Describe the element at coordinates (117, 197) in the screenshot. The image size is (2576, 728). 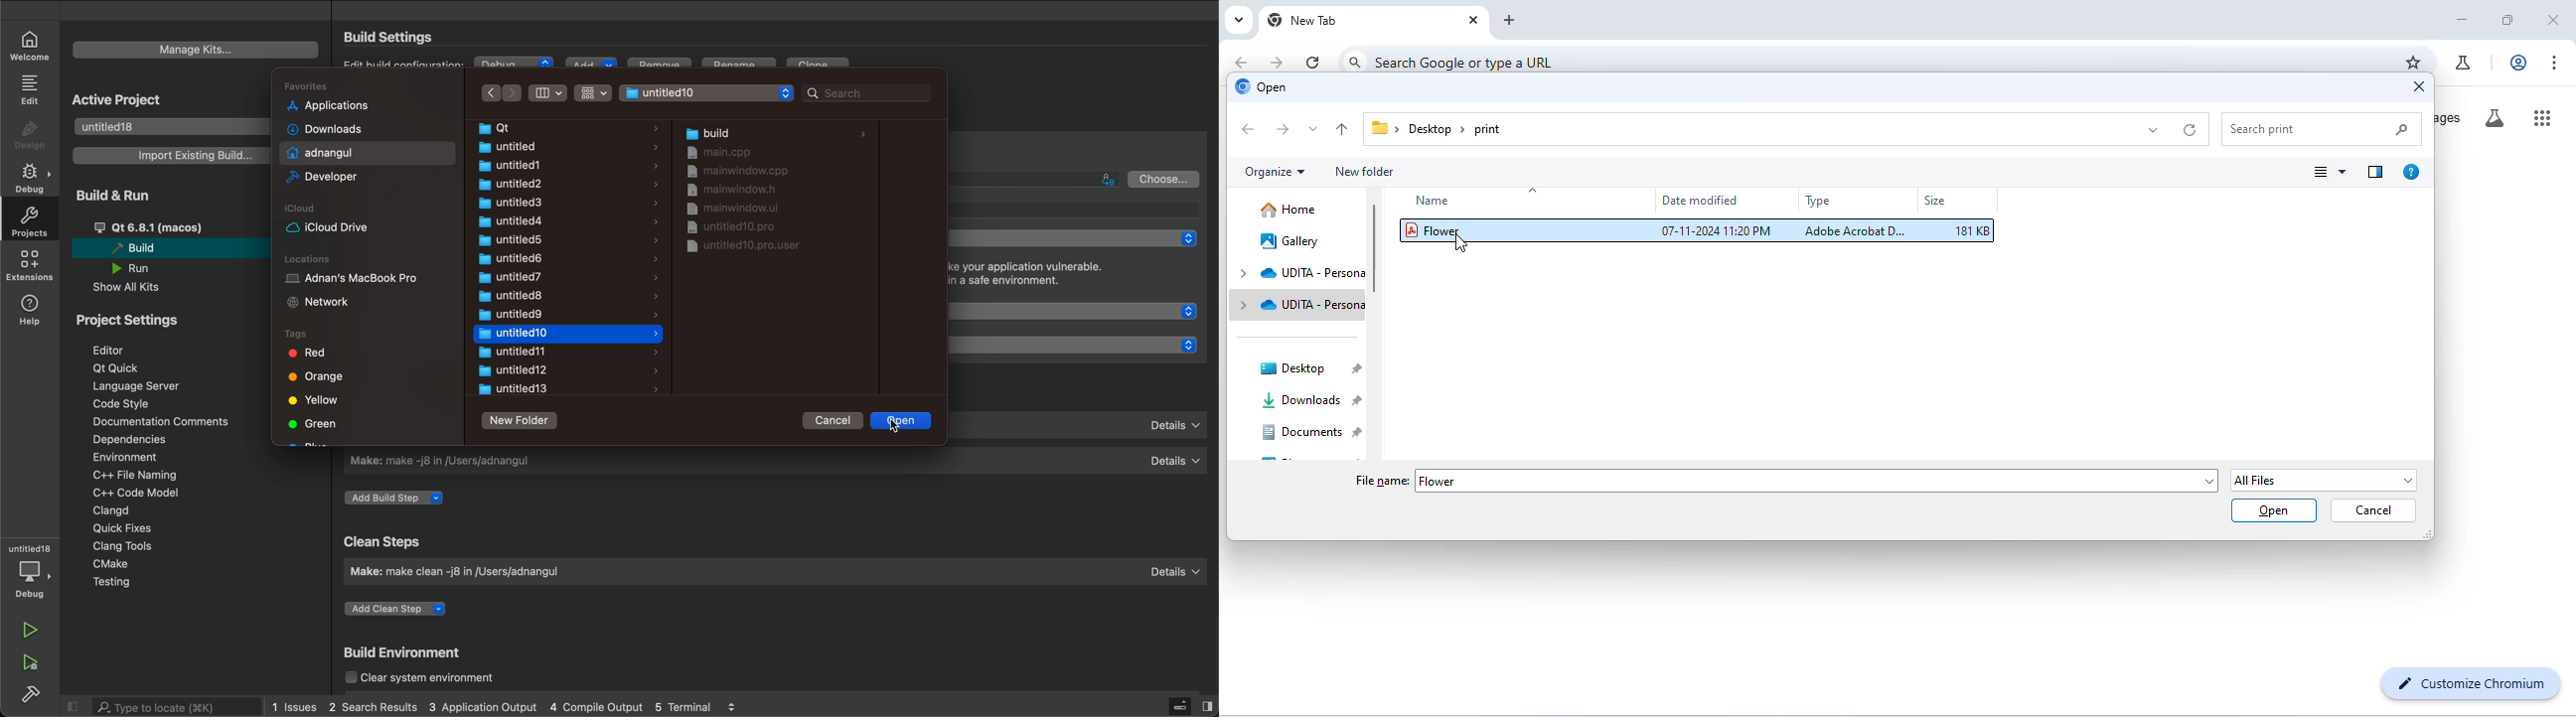
I see `build and run` at that location.